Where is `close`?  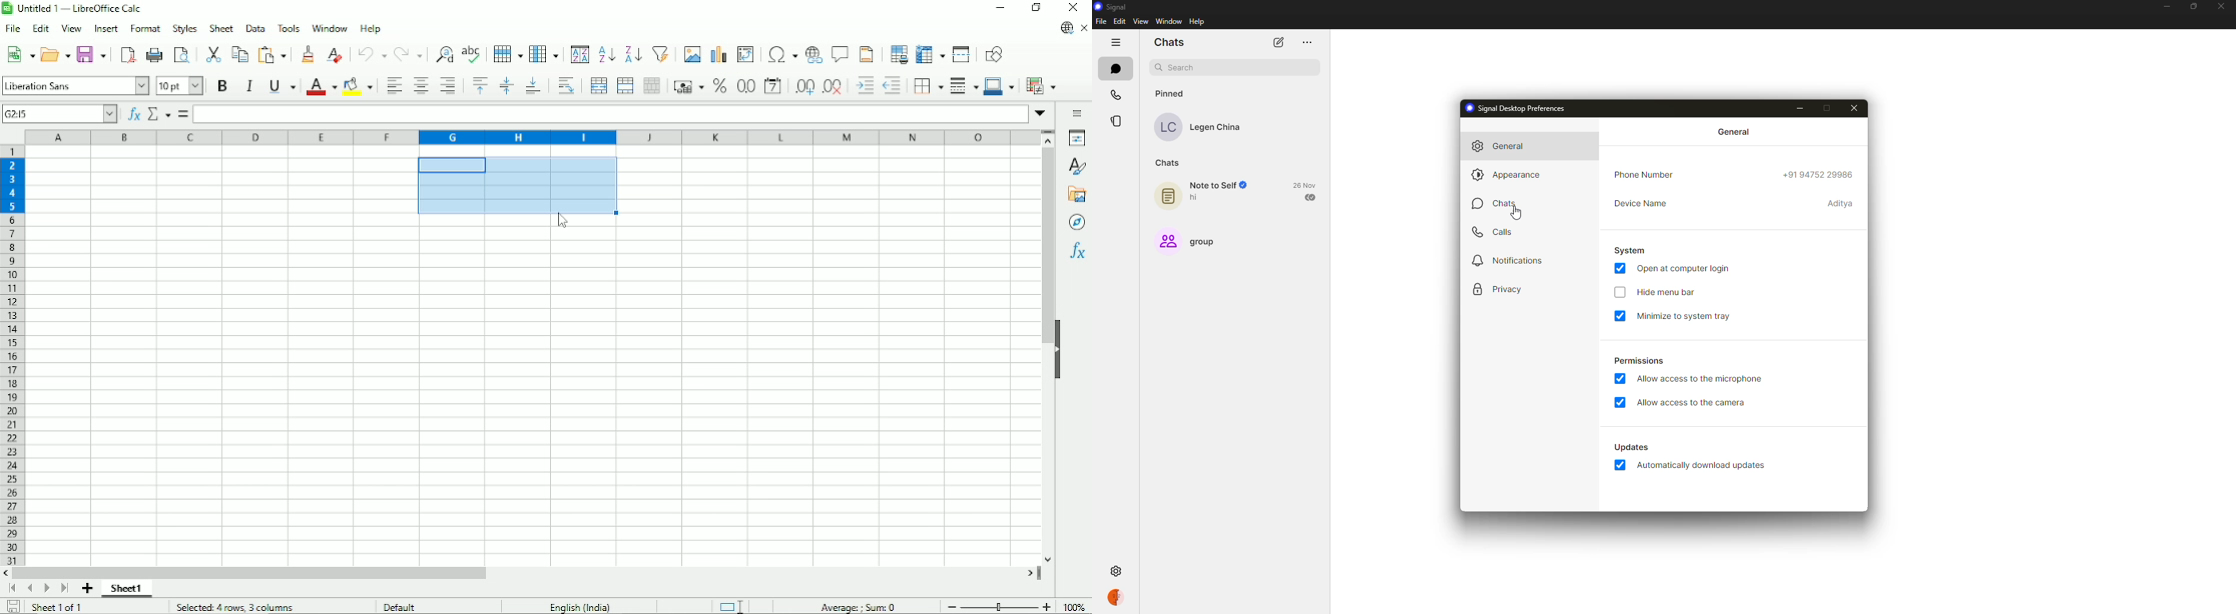
close is located at coordinates (1856, 108).